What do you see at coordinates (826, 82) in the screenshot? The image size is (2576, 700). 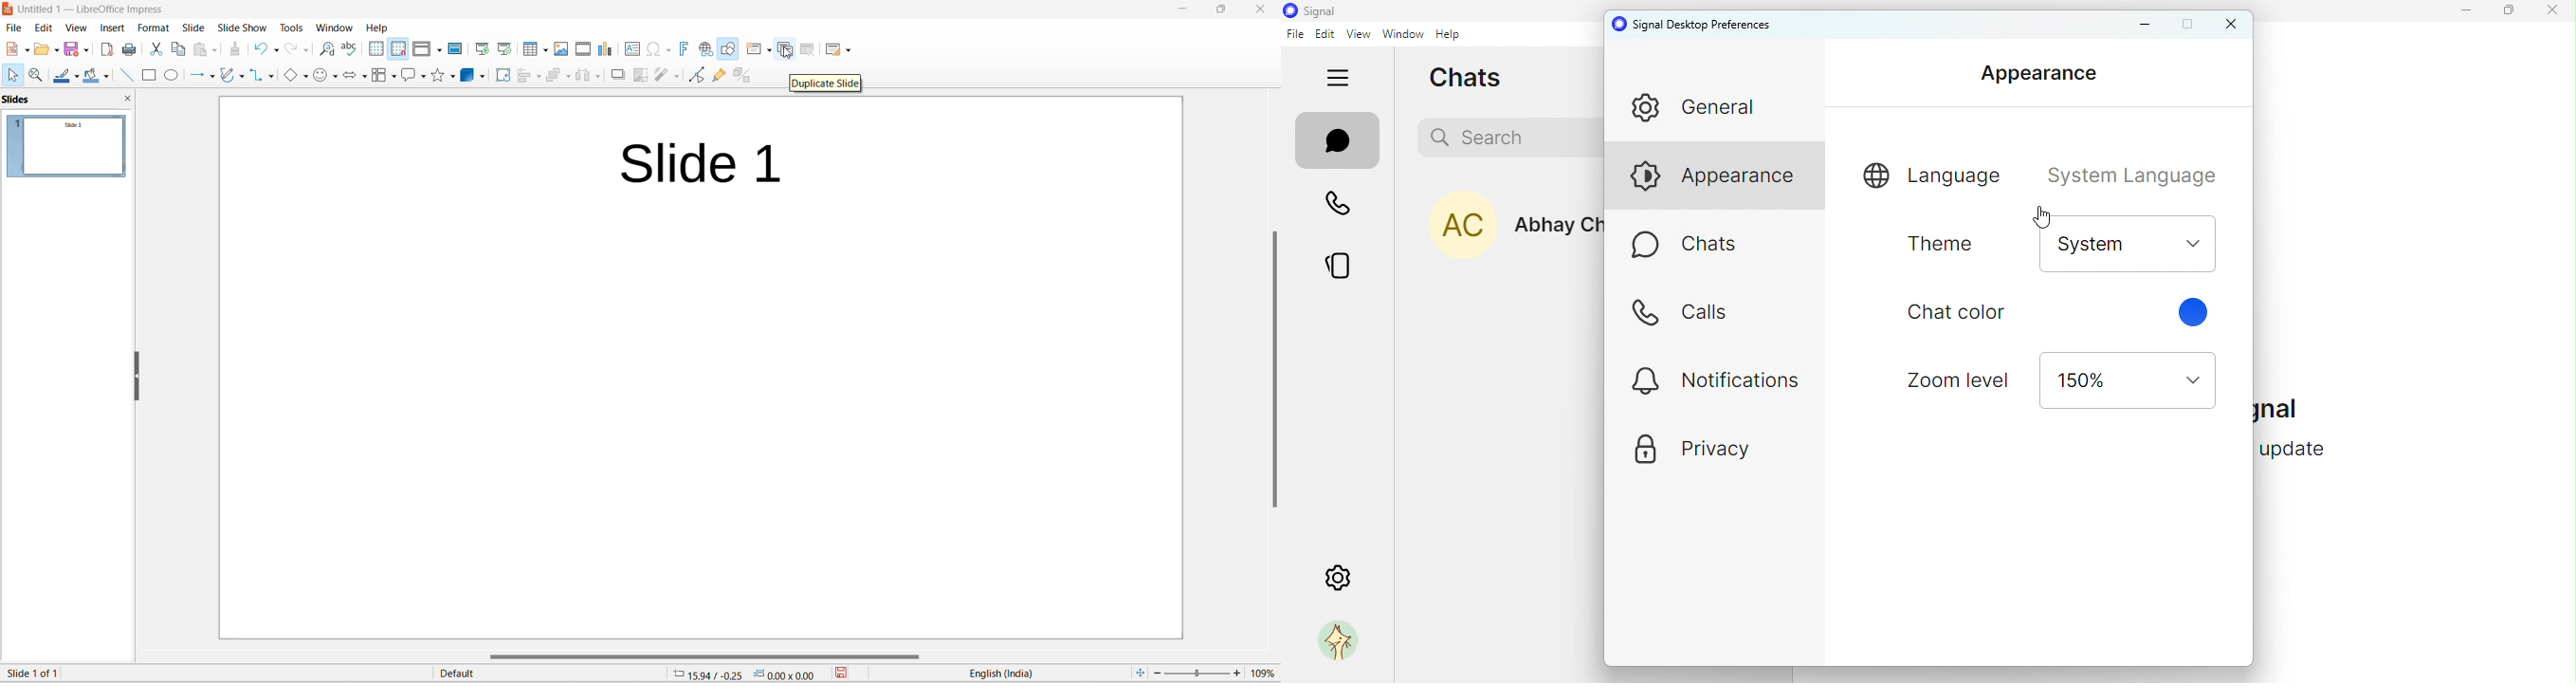 I see `hover text "duplicate slide"` at bounding box center [826, 82].